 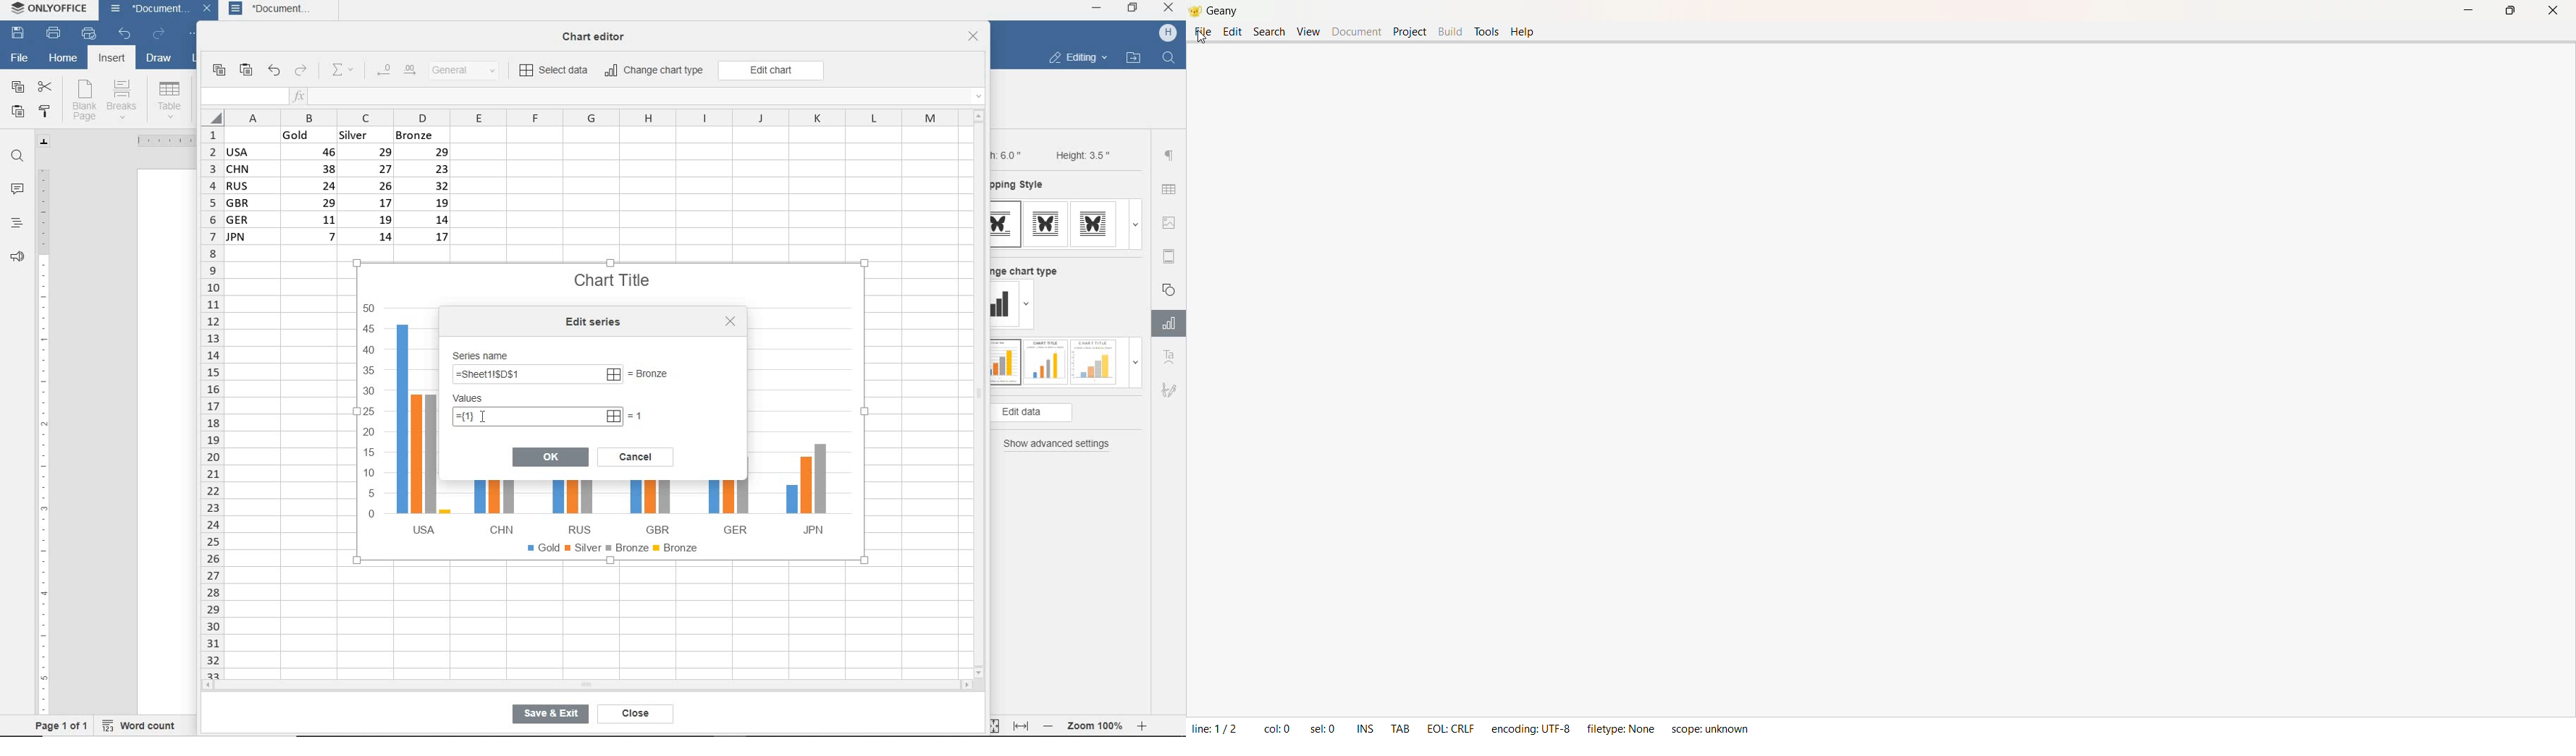 What do you see at coordinates (1409, 31) in the screenshot?
I see `Project` at bounding box center [1409, 31].